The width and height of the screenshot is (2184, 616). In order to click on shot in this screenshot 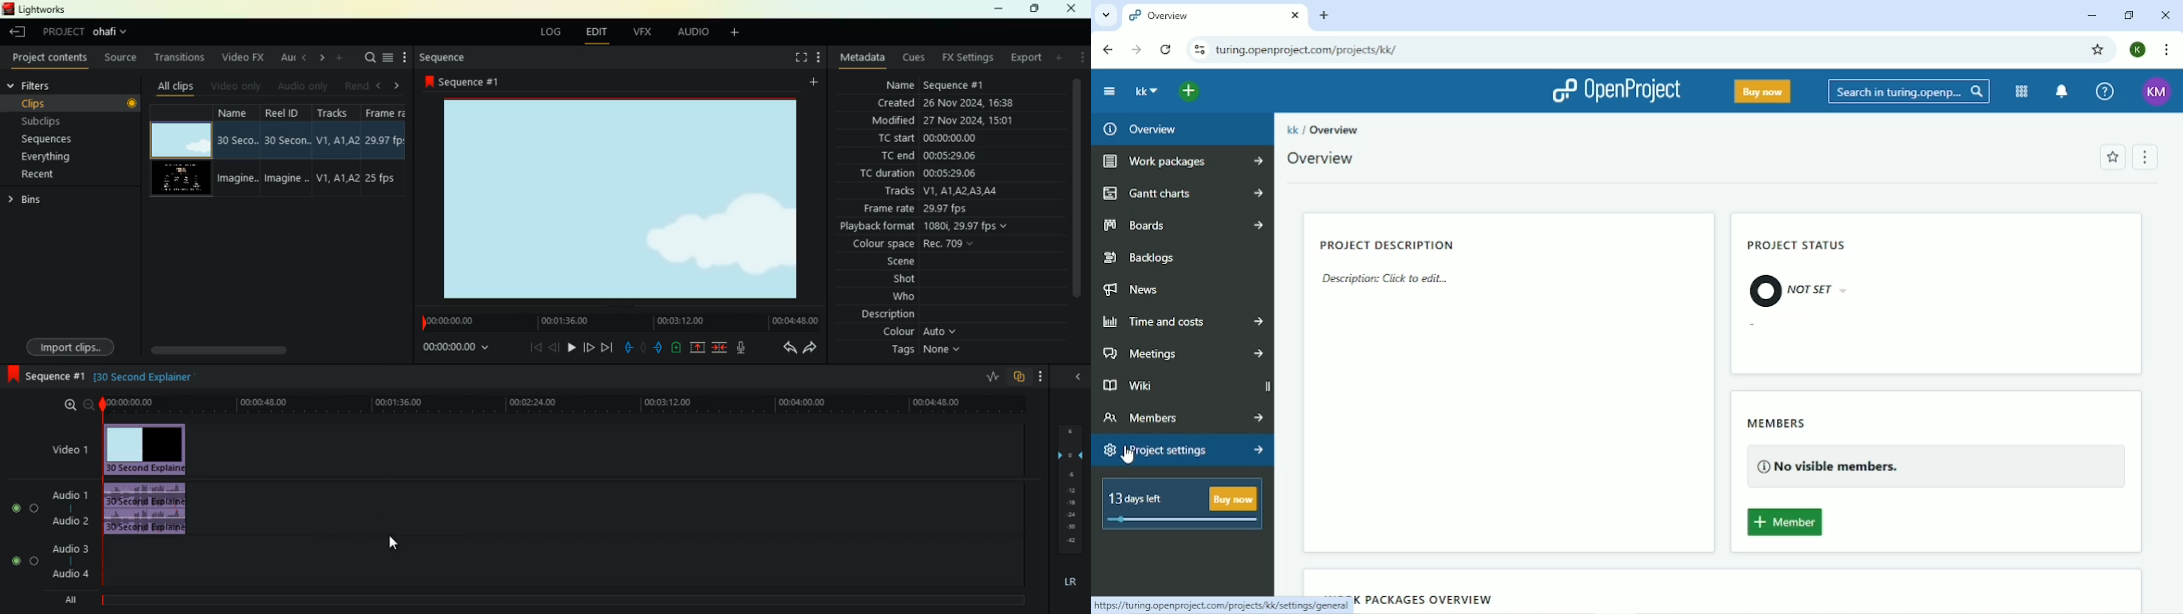, I will do `click(910, 281)`.